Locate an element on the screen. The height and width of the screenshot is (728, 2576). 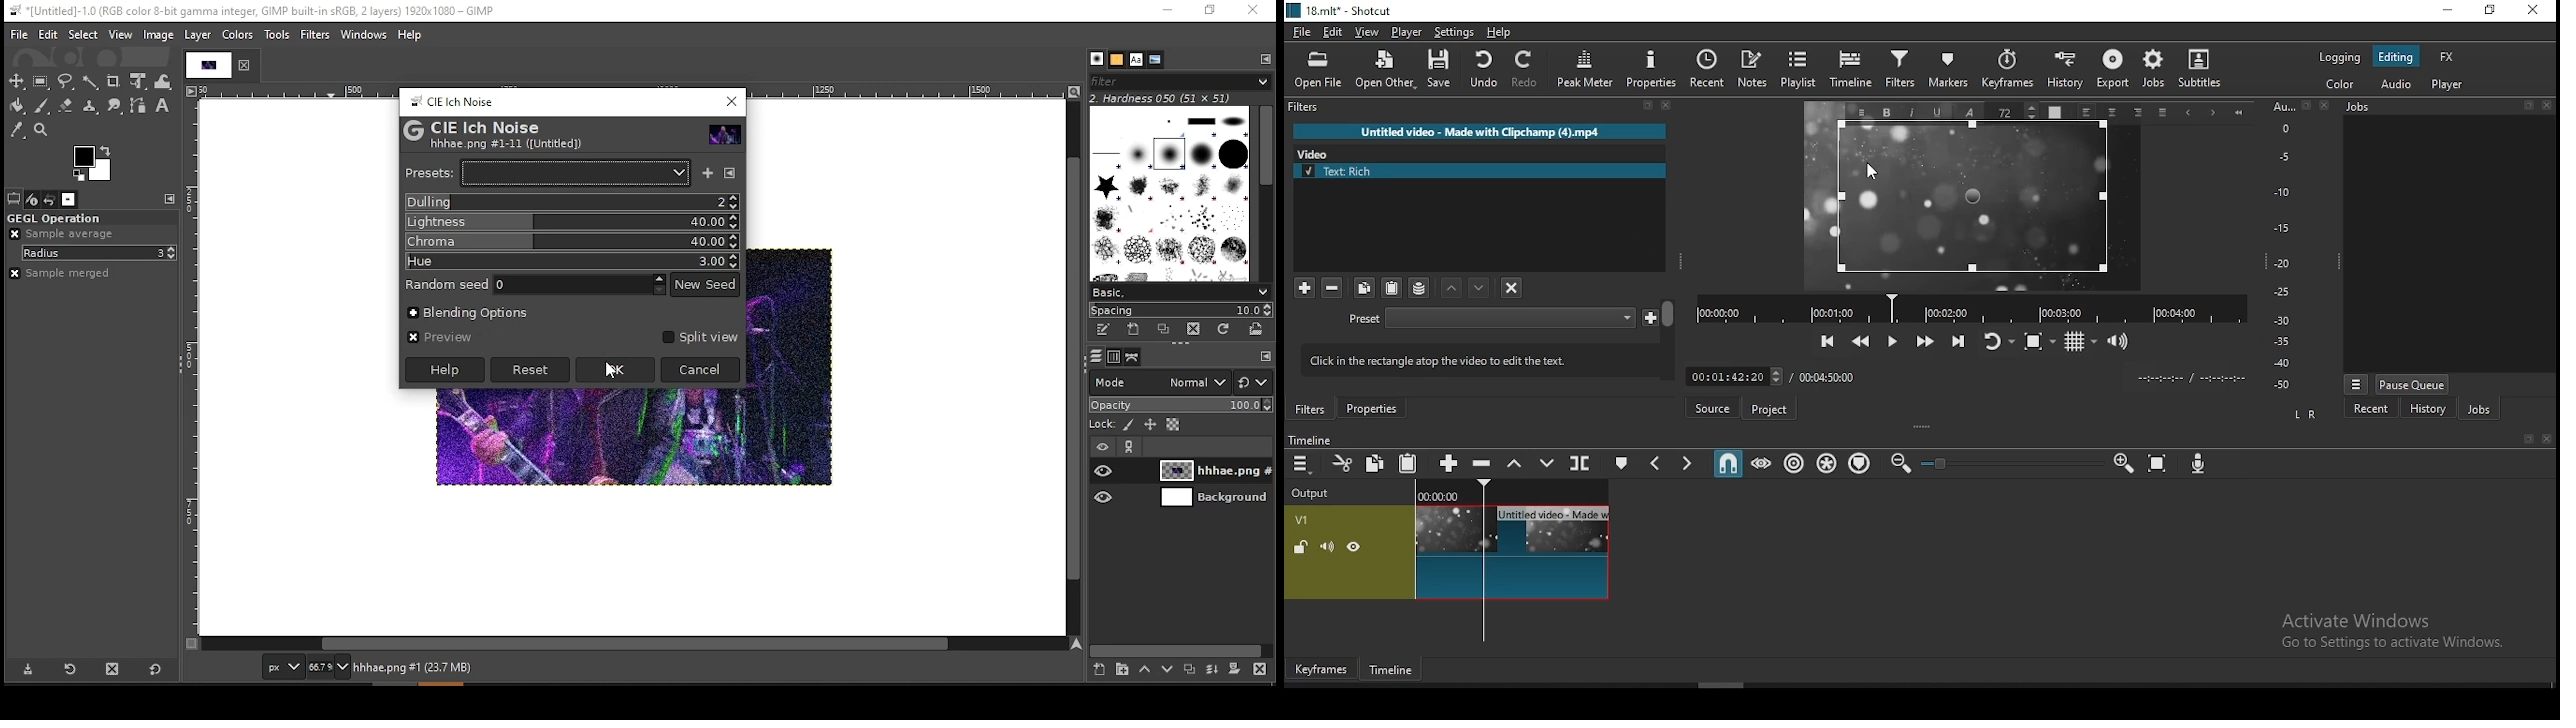
text box is located at coordinates (1973, 199).